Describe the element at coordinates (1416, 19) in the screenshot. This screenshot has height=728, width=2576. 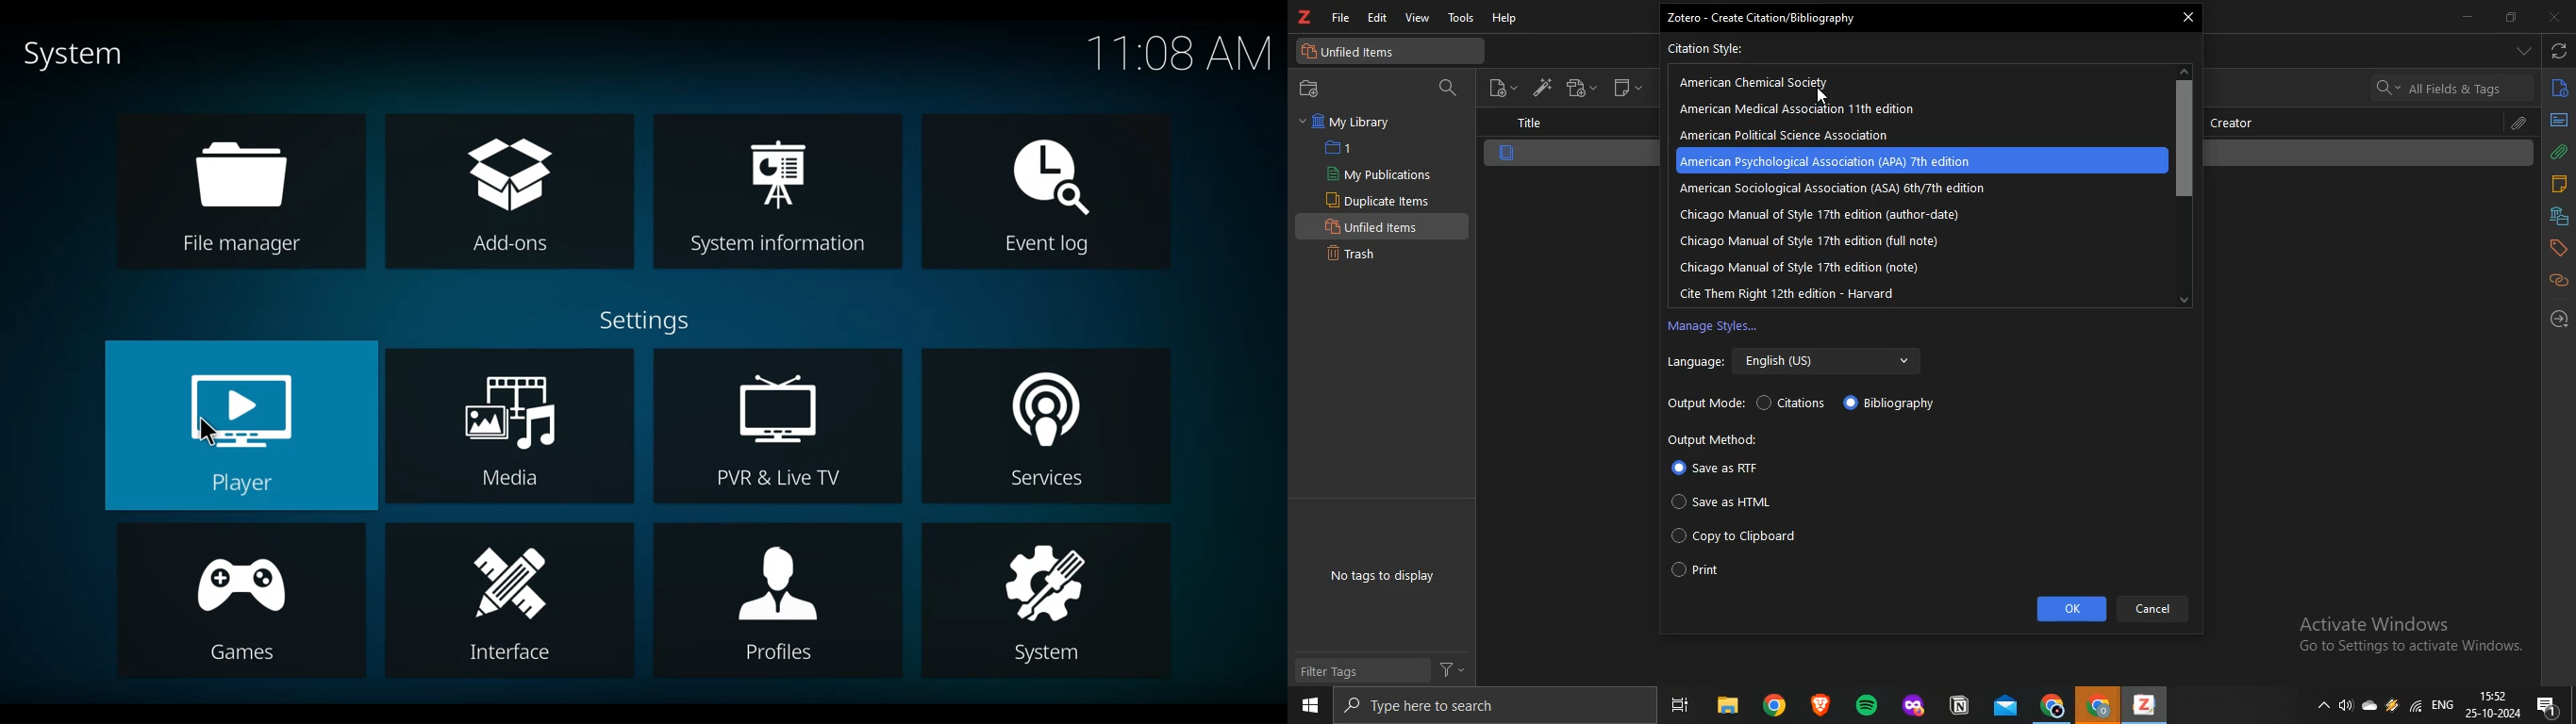
I see `view` at that location.